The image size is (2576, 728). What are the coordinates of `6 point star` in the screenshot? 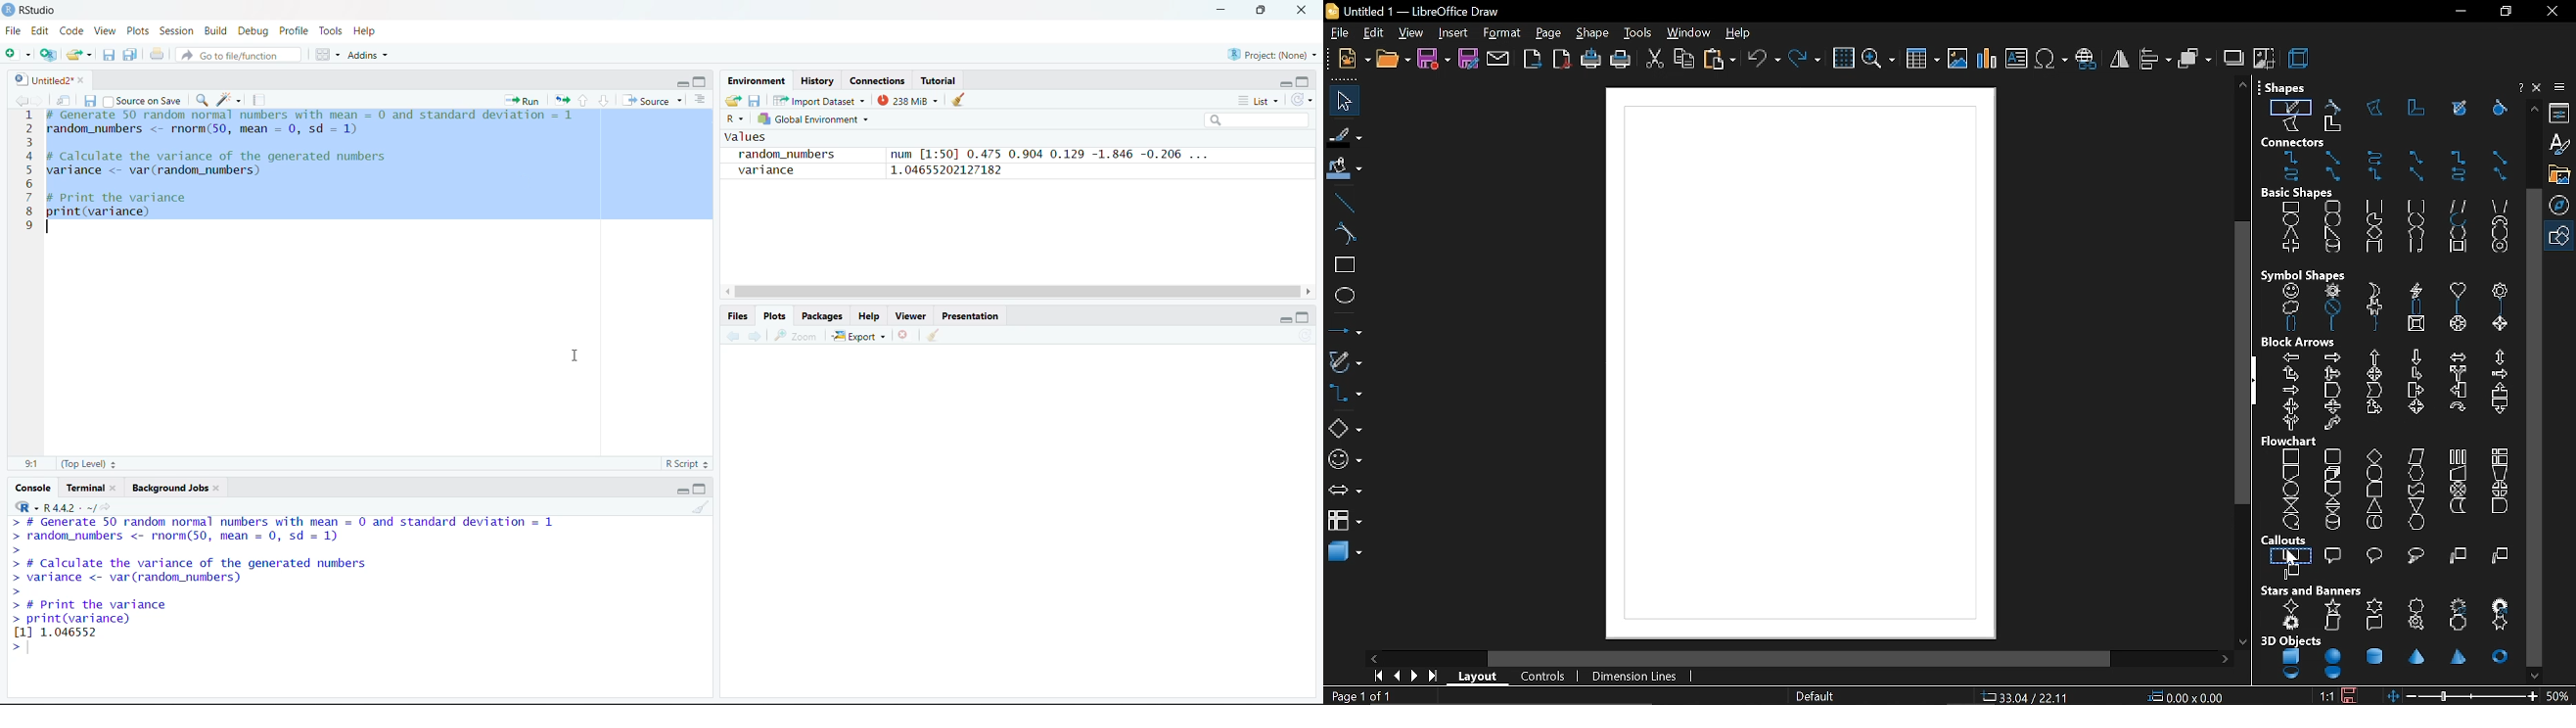 It's located at (2373, 606).